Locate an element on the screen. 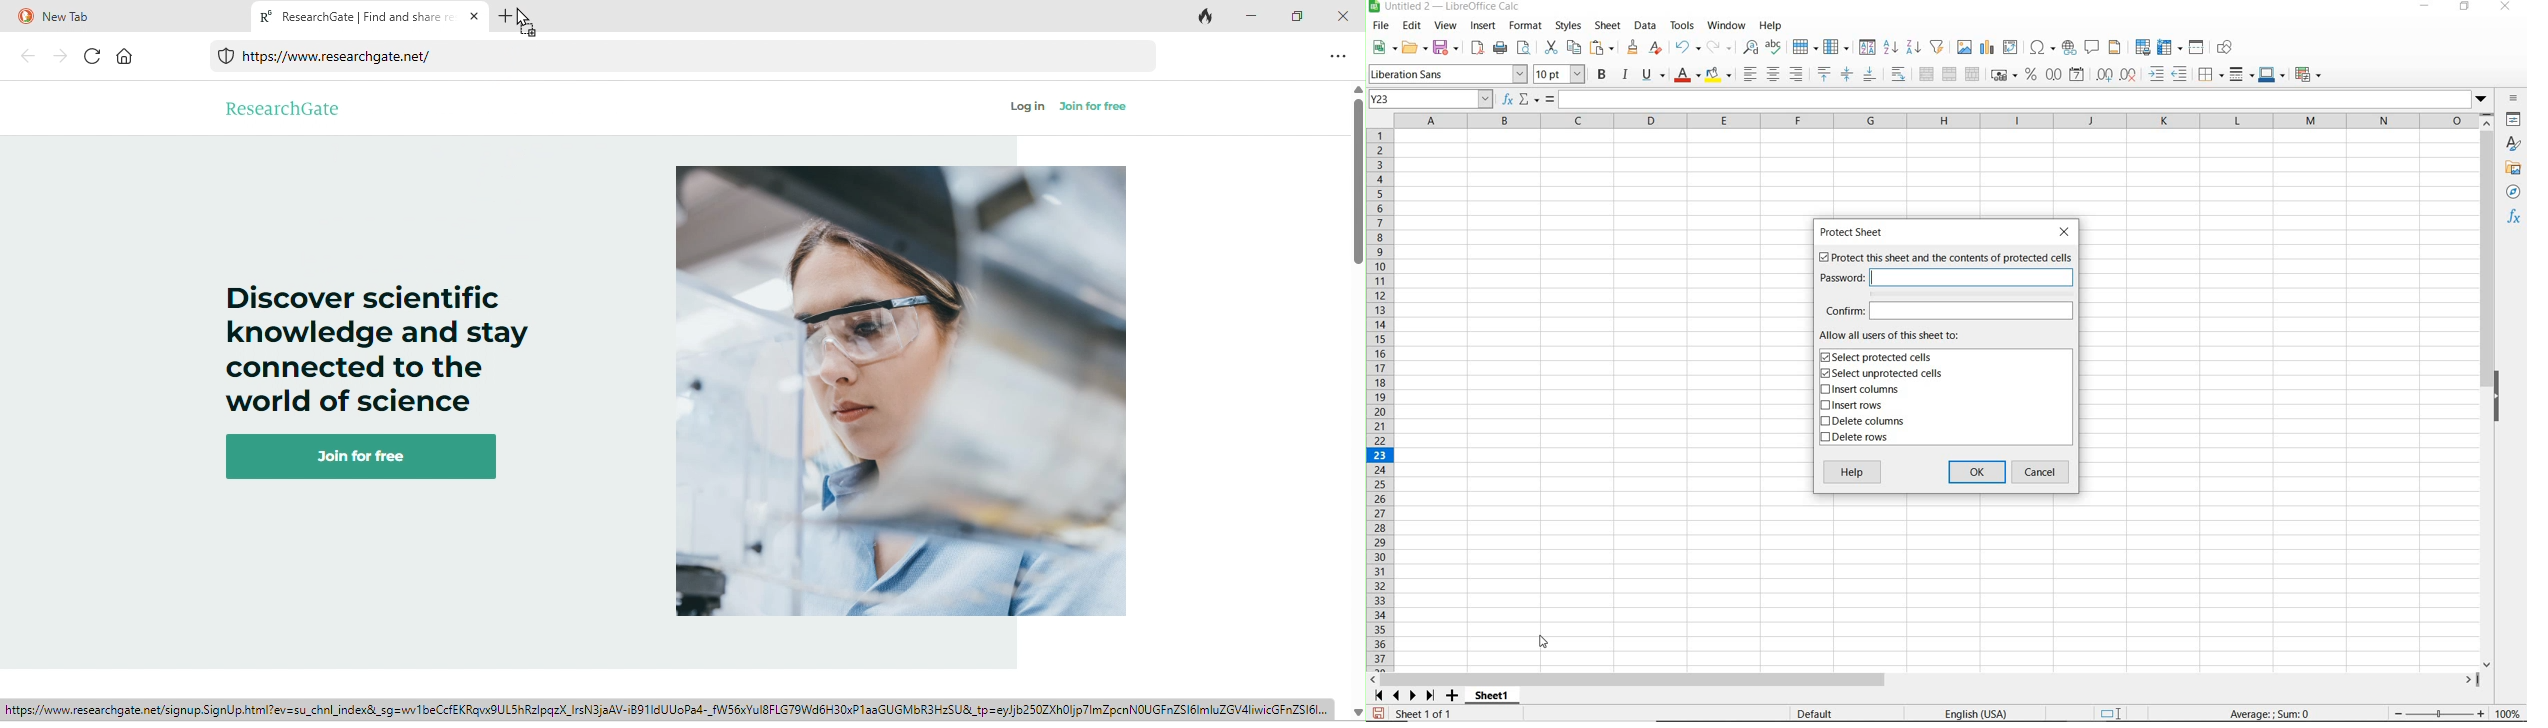  join for free is located at coordinates (1093, 107).